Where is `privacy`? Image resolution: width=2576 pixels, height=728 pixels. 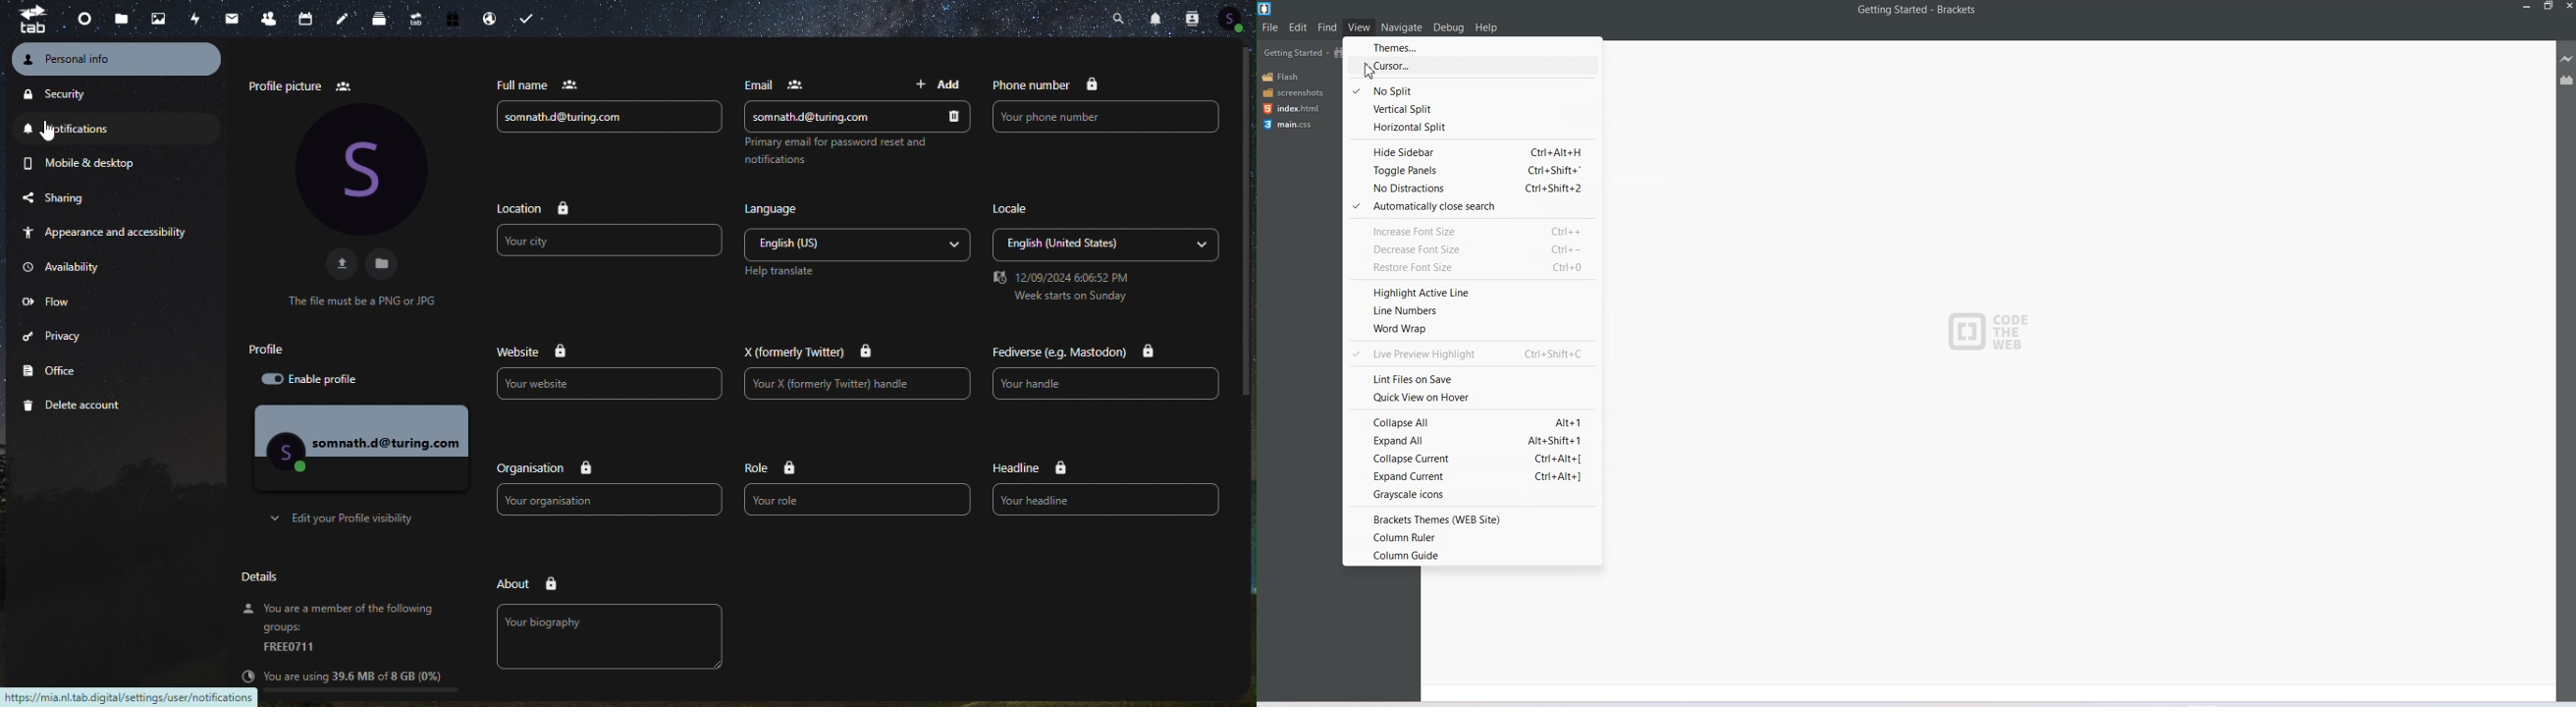 privacy is located at coordinates (72, 336).